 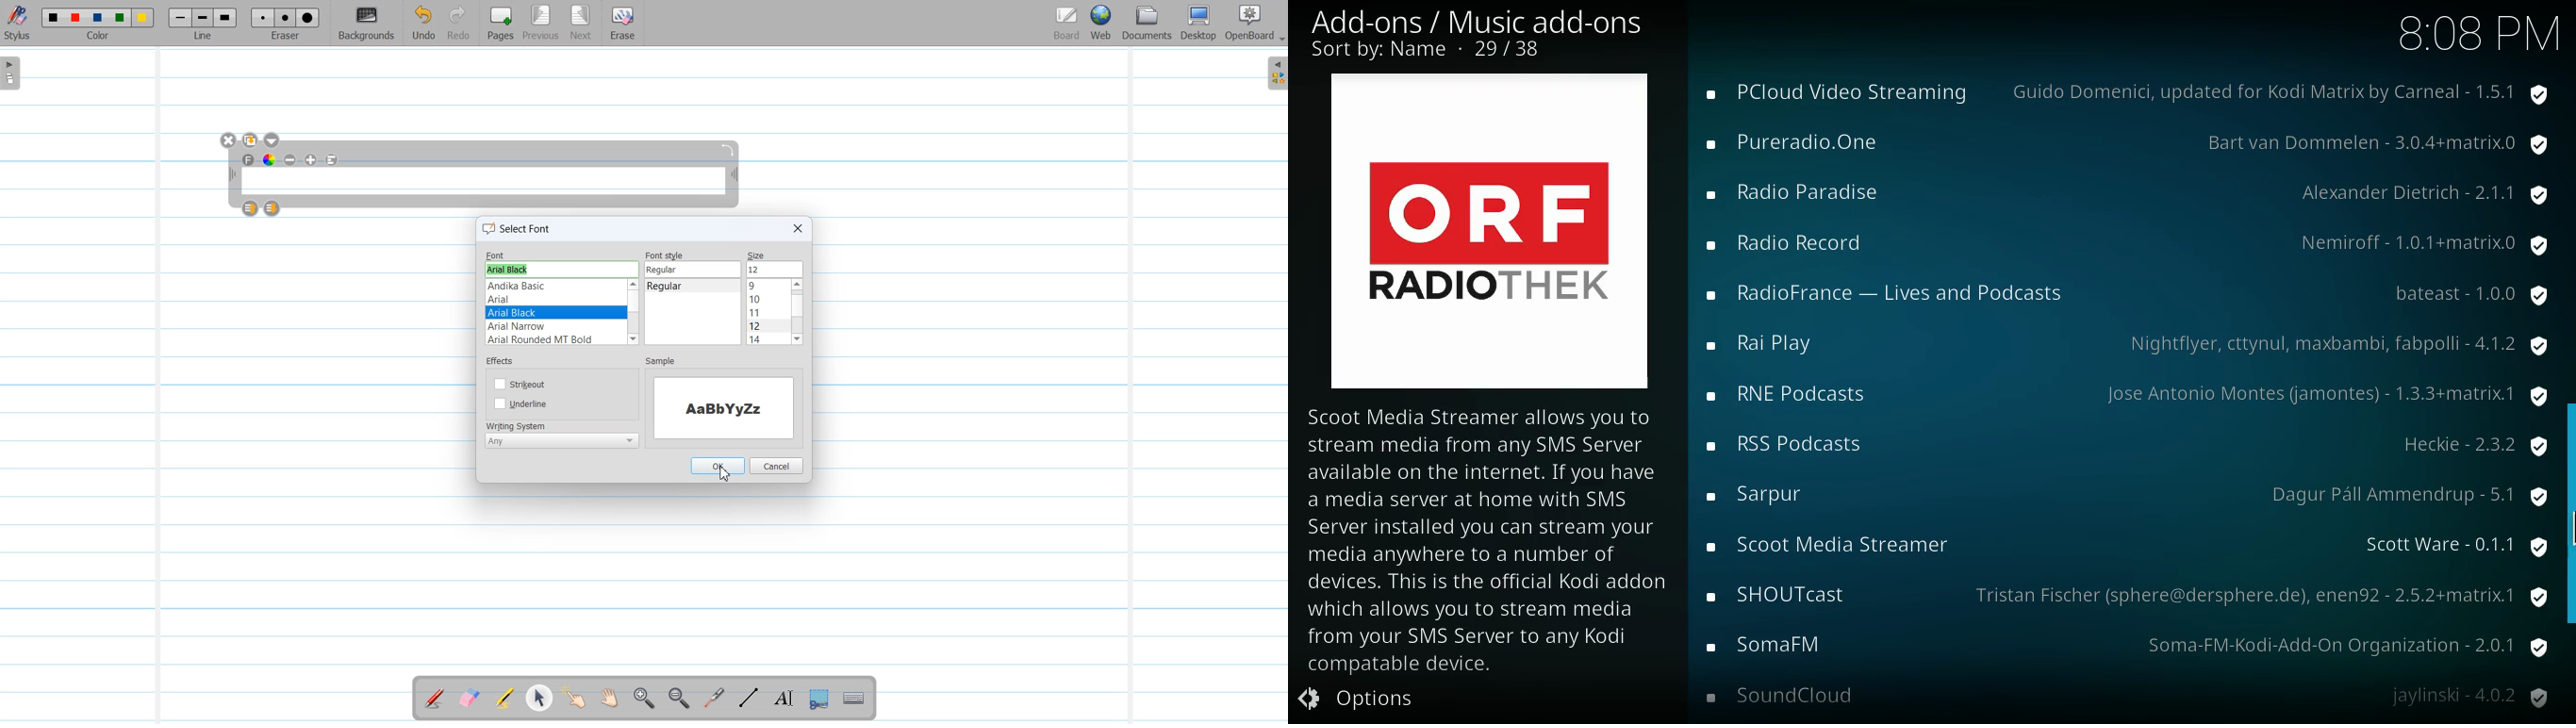 What do you see at coordinates (2476, 33) in the screenshot?
I see `Time - 8:08PM` at bounding box center [2476, 33].